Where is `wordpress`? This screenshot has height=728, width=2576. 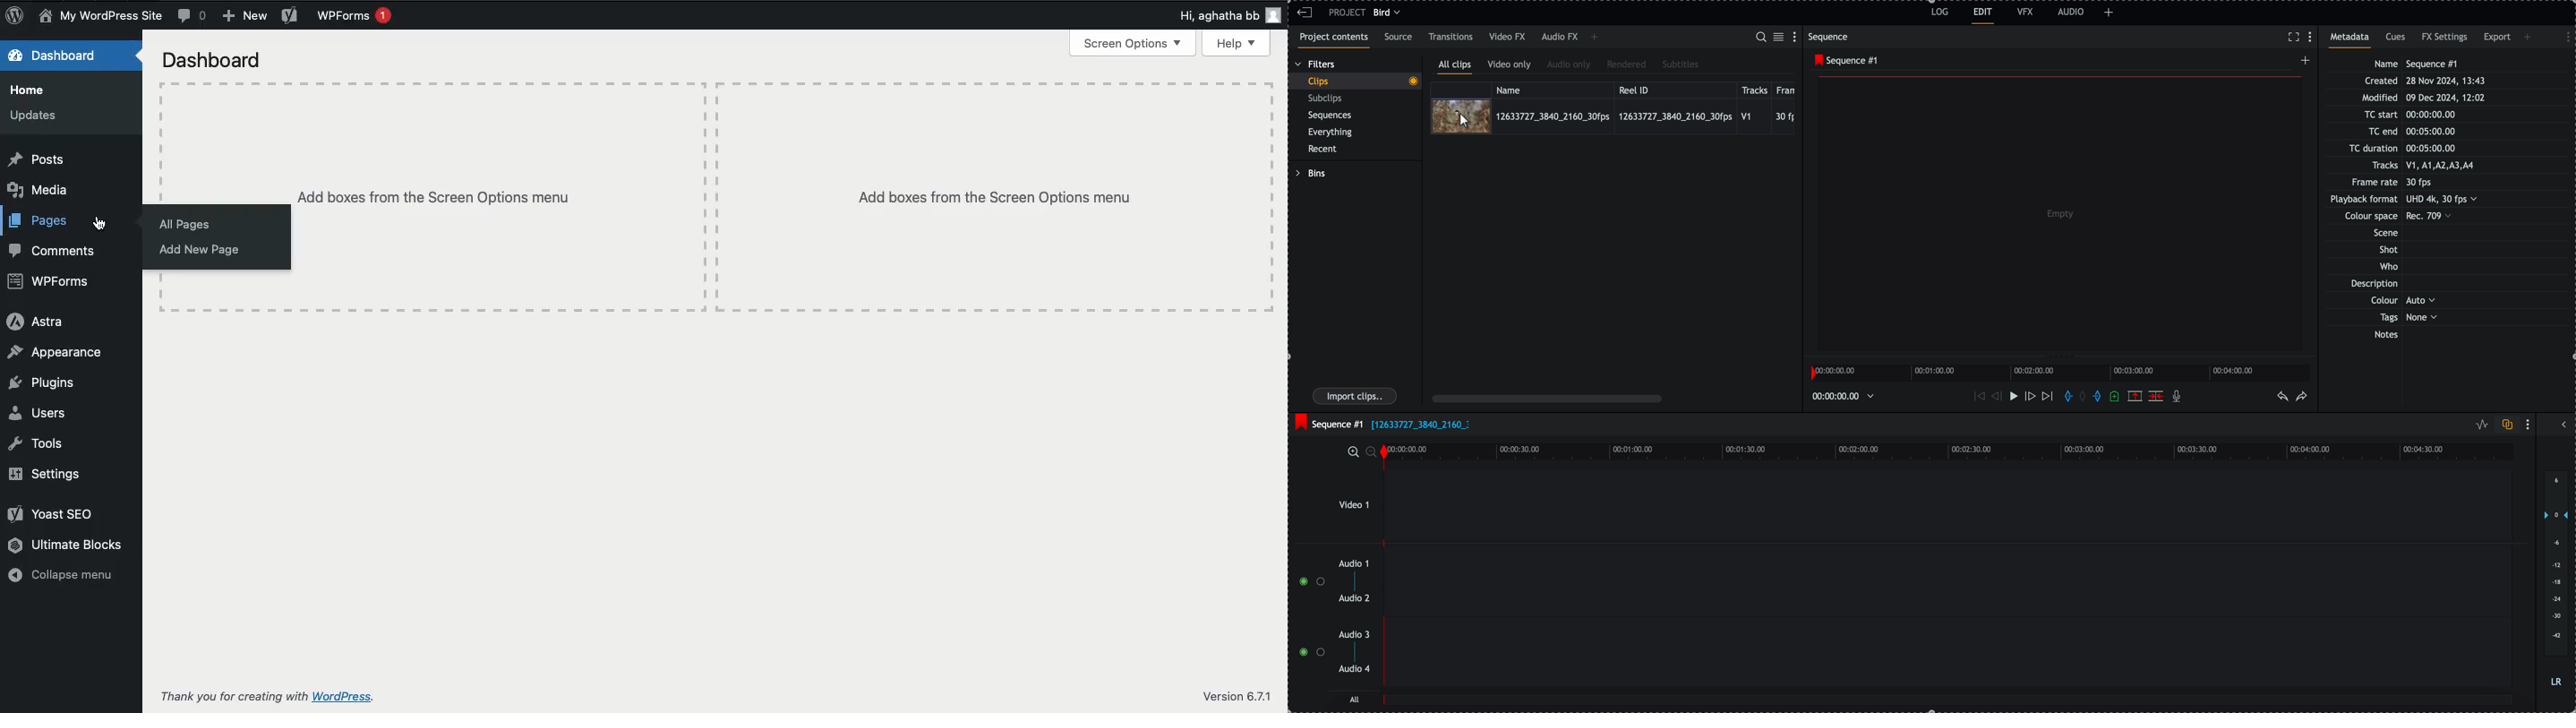 wordpress is located at coordinates (347, 696).